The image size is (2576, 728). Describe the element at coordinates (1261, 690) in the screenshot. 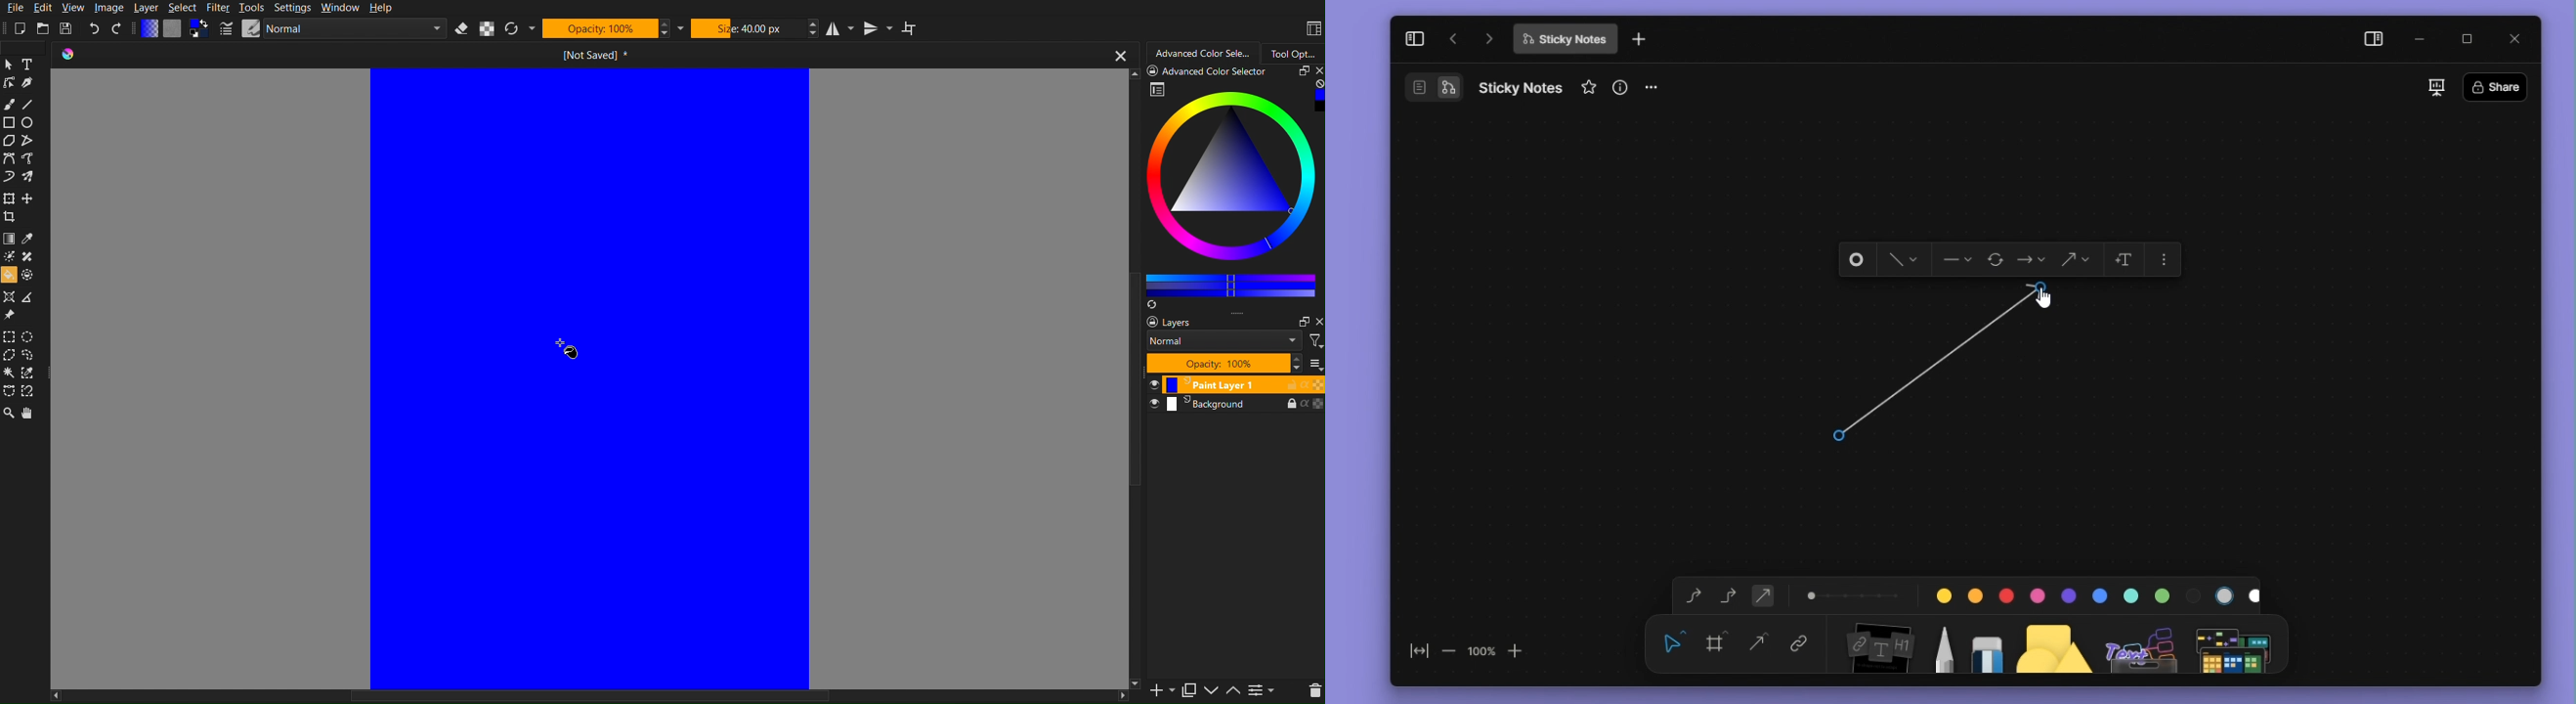

I see `Filter Settings` at that location.